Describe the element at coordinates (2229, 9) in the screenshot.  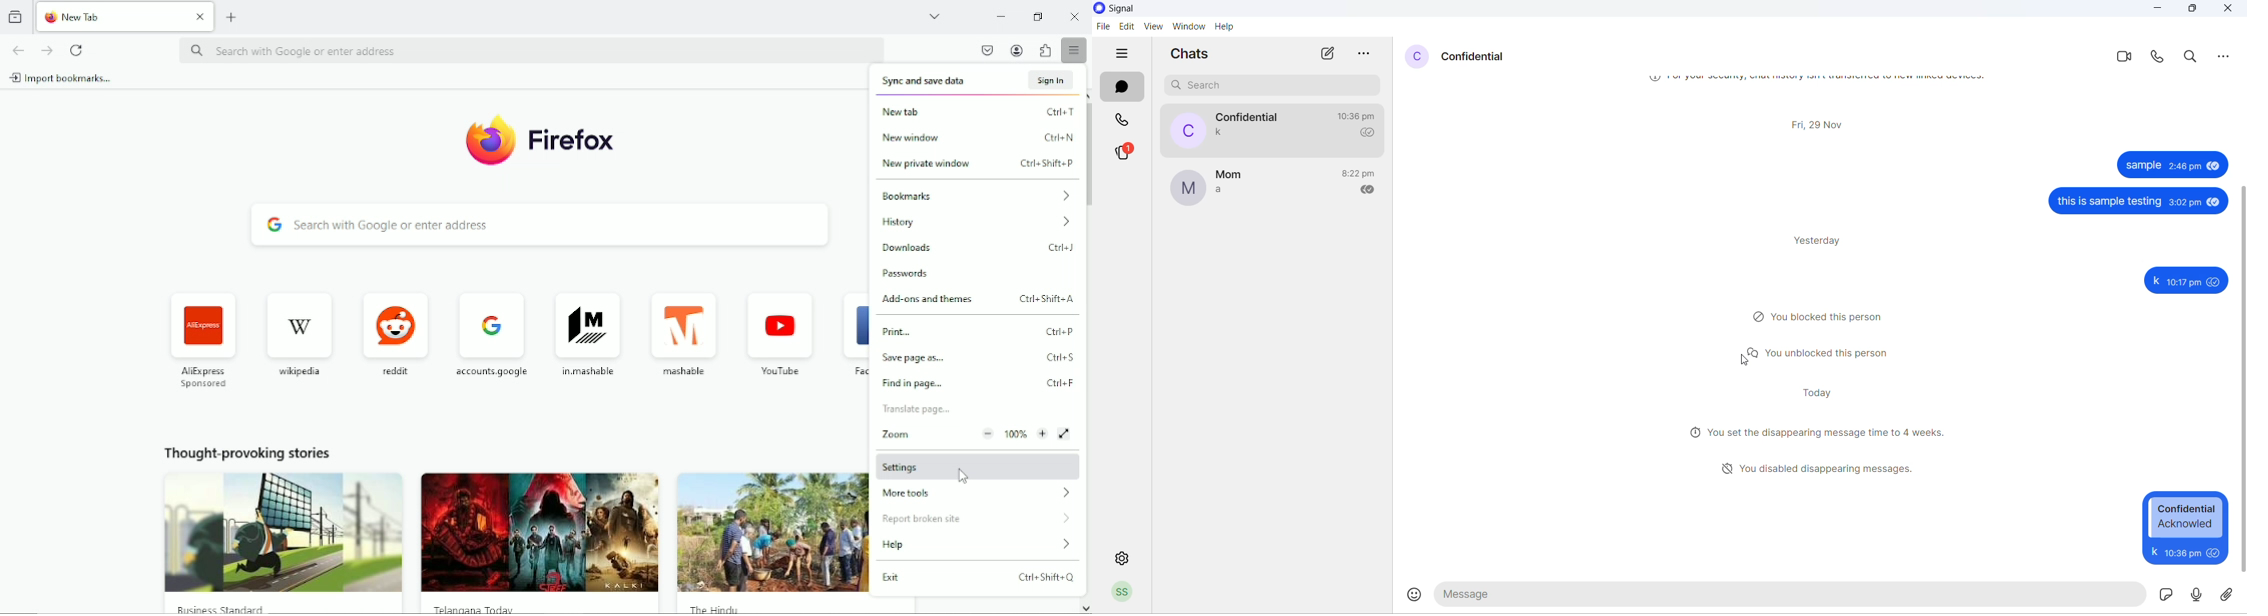
I see `close` at that location.